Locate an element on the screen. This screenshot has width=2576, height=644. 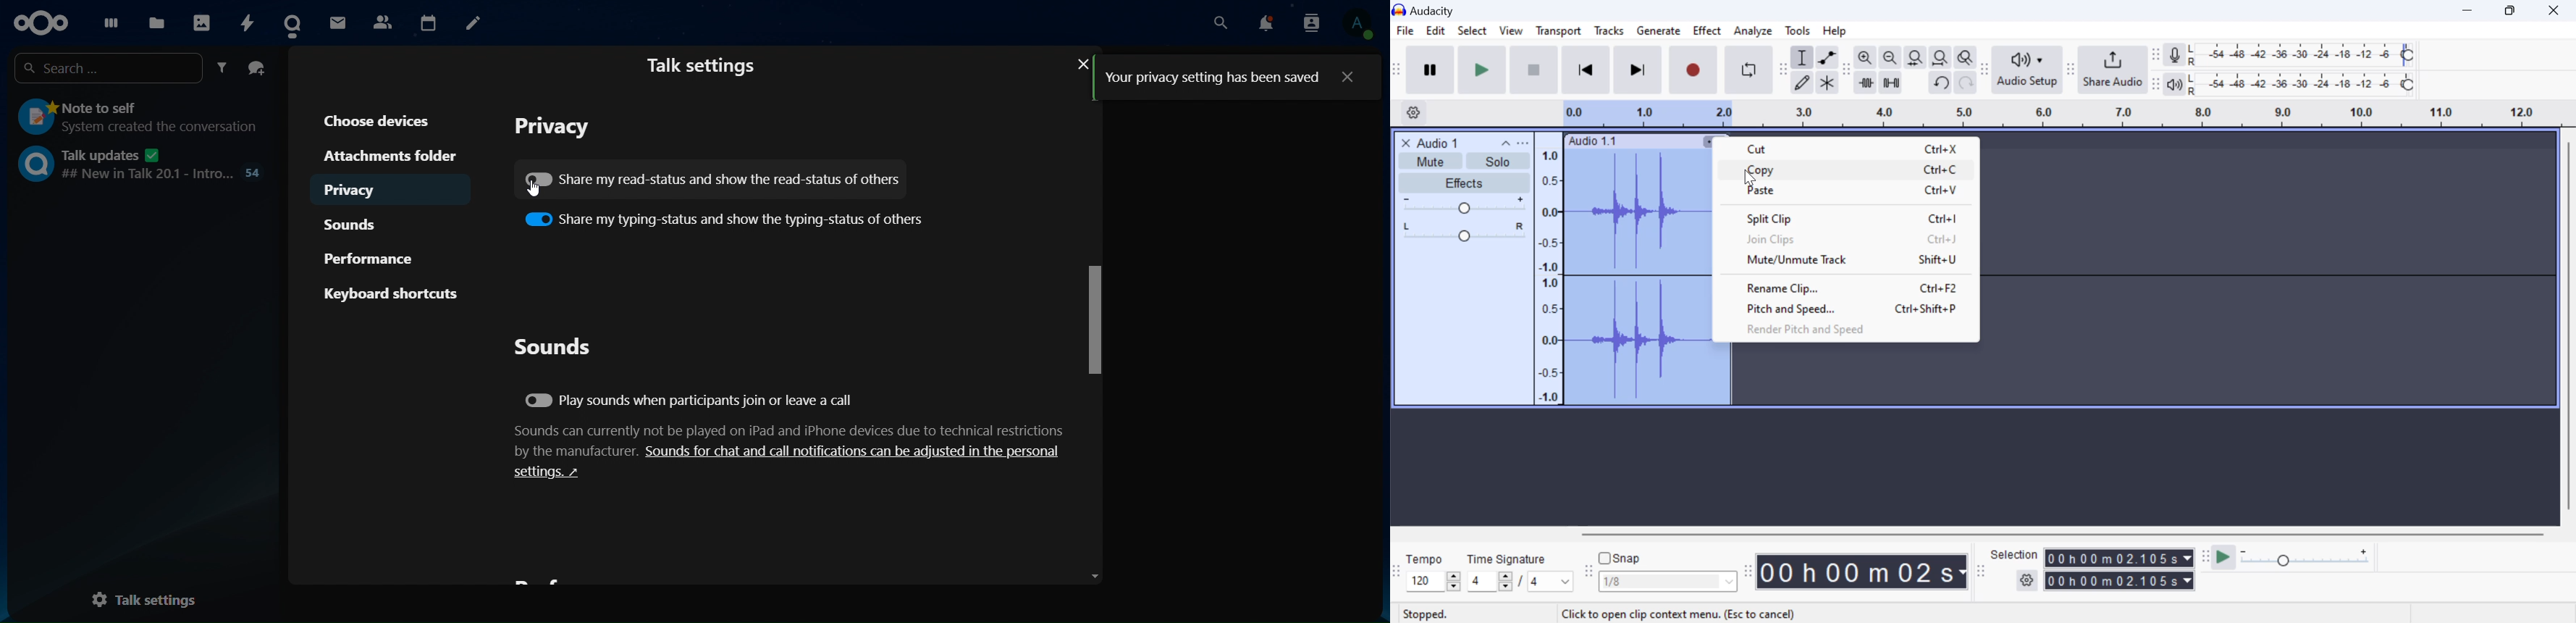
Close is located at coordinates (1077, 64).